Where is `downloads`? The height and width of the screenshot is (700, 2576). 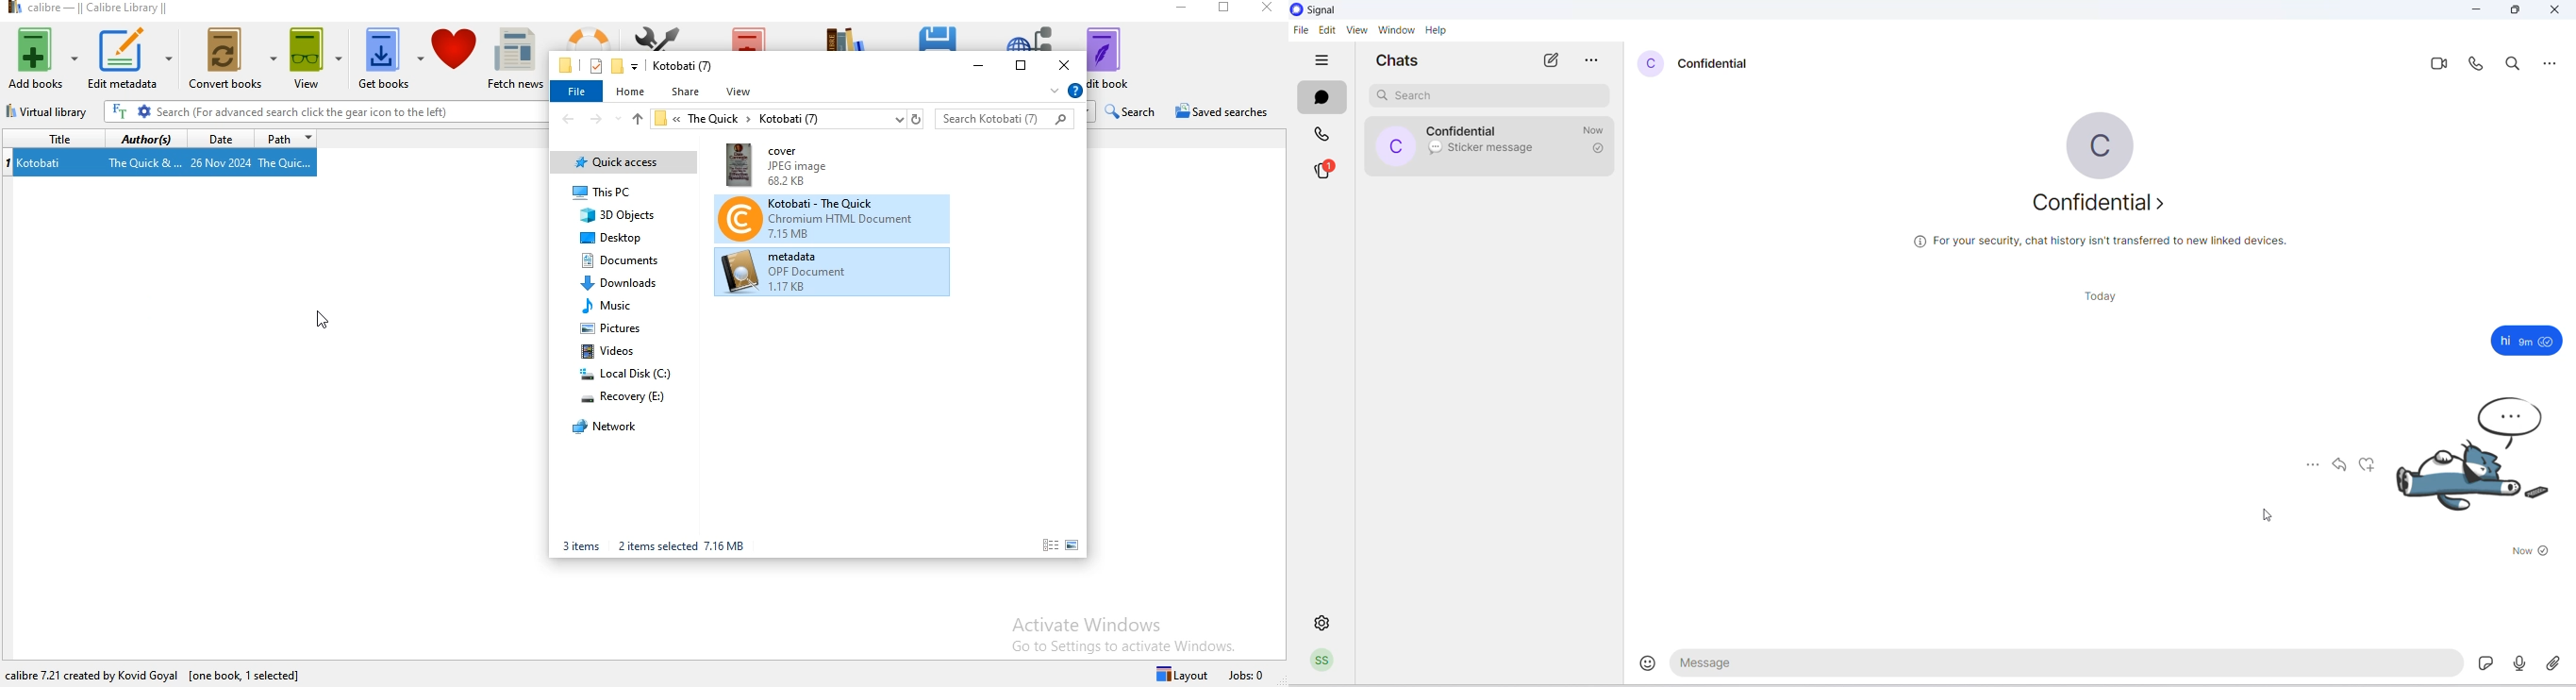 downloads is located at coordinates (622, 284).